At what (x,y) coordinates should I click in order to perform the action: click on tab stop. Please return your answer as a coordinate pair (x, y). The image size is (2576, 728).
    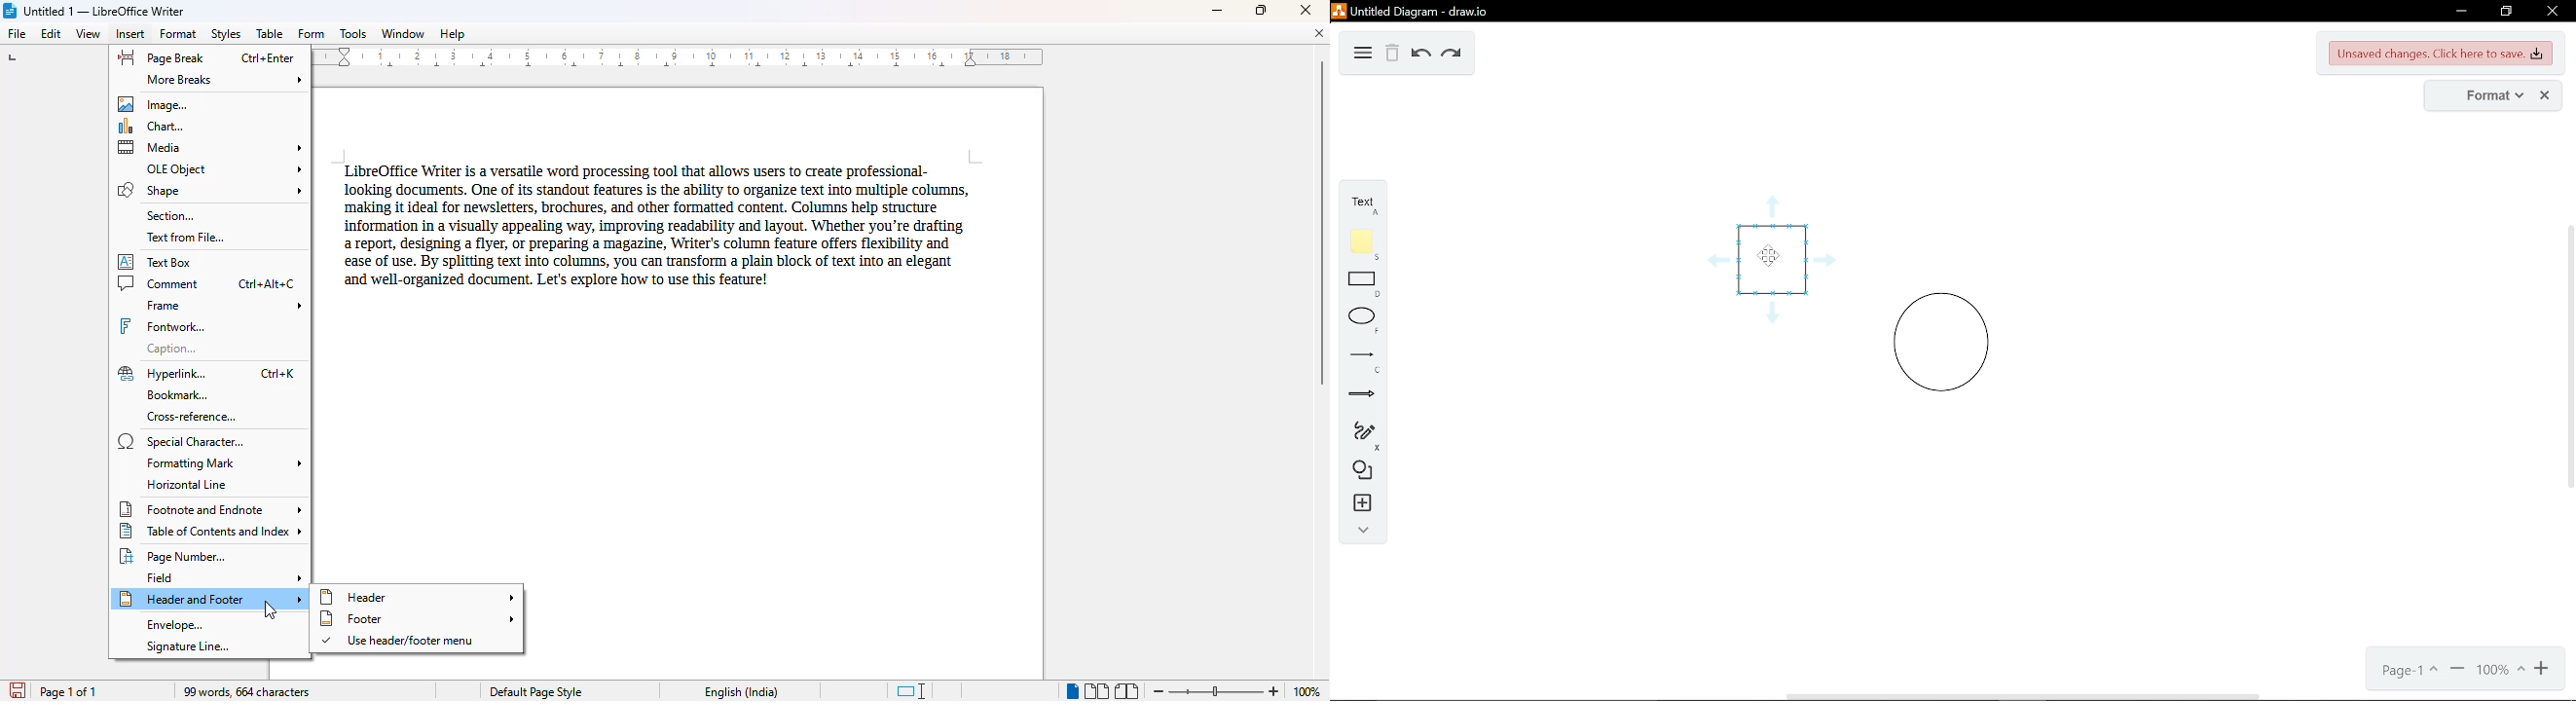
    Looking at the image, I should click on (15, 59).